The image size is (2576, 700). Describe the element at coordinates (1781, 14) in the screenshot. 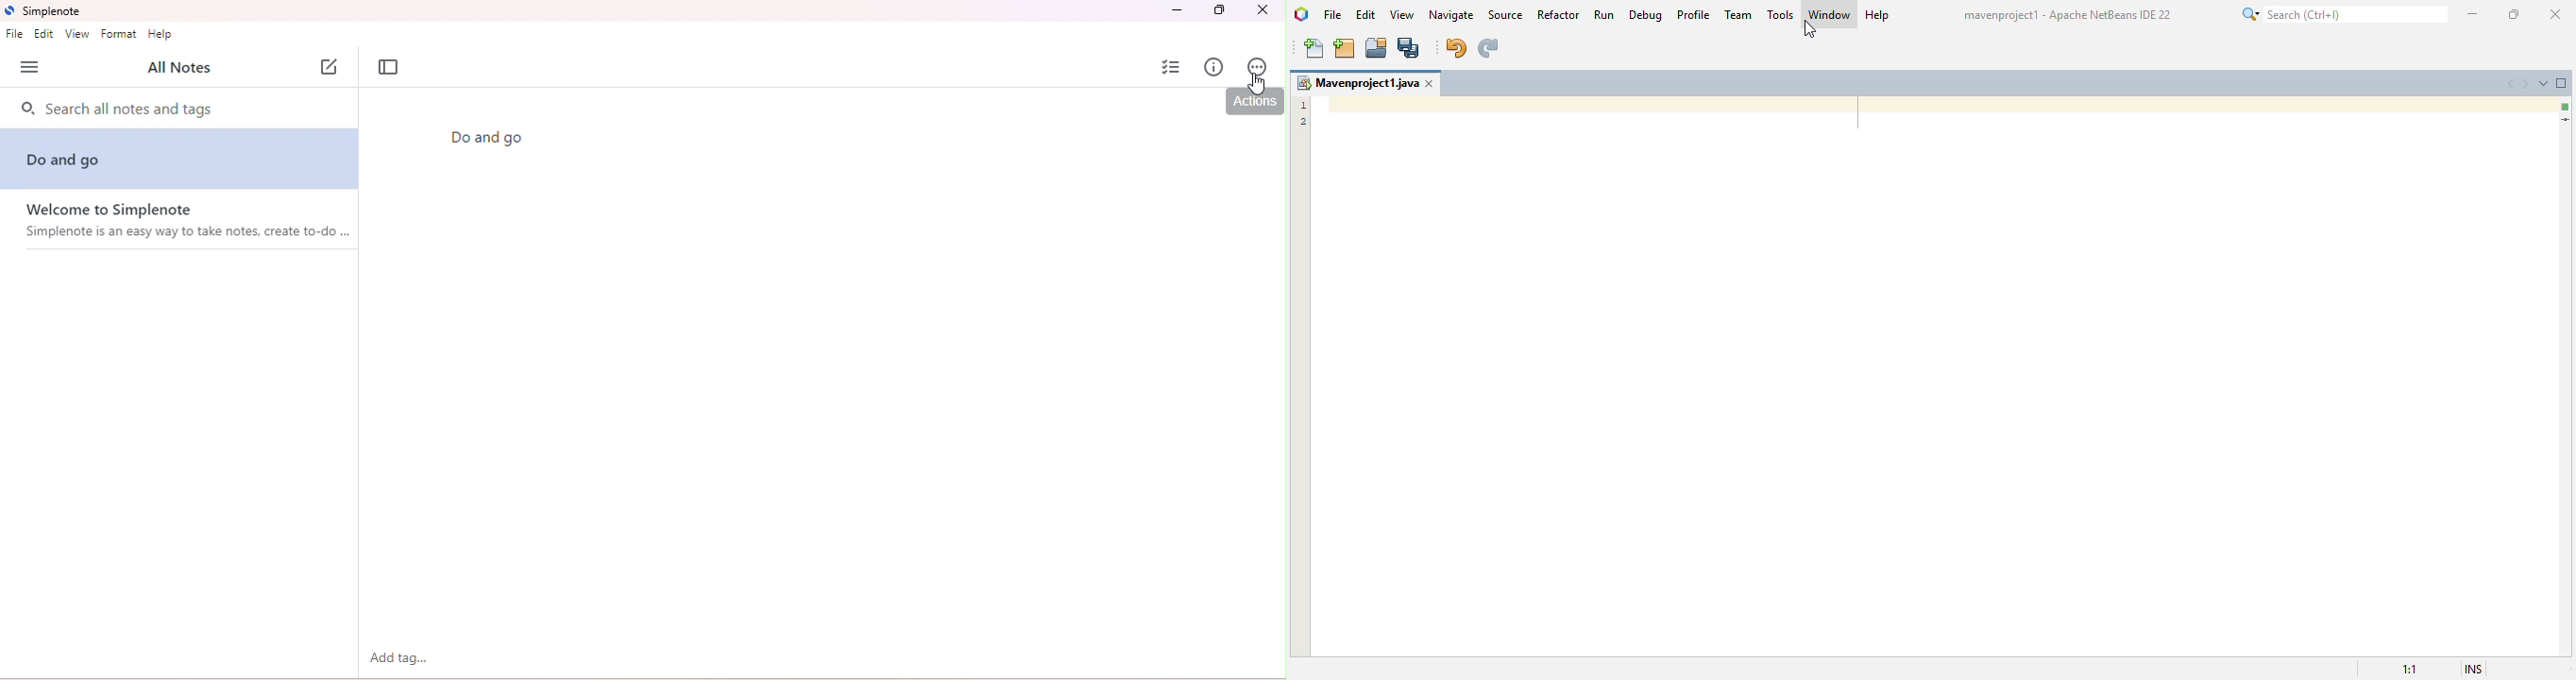

I see `tools` at that location.